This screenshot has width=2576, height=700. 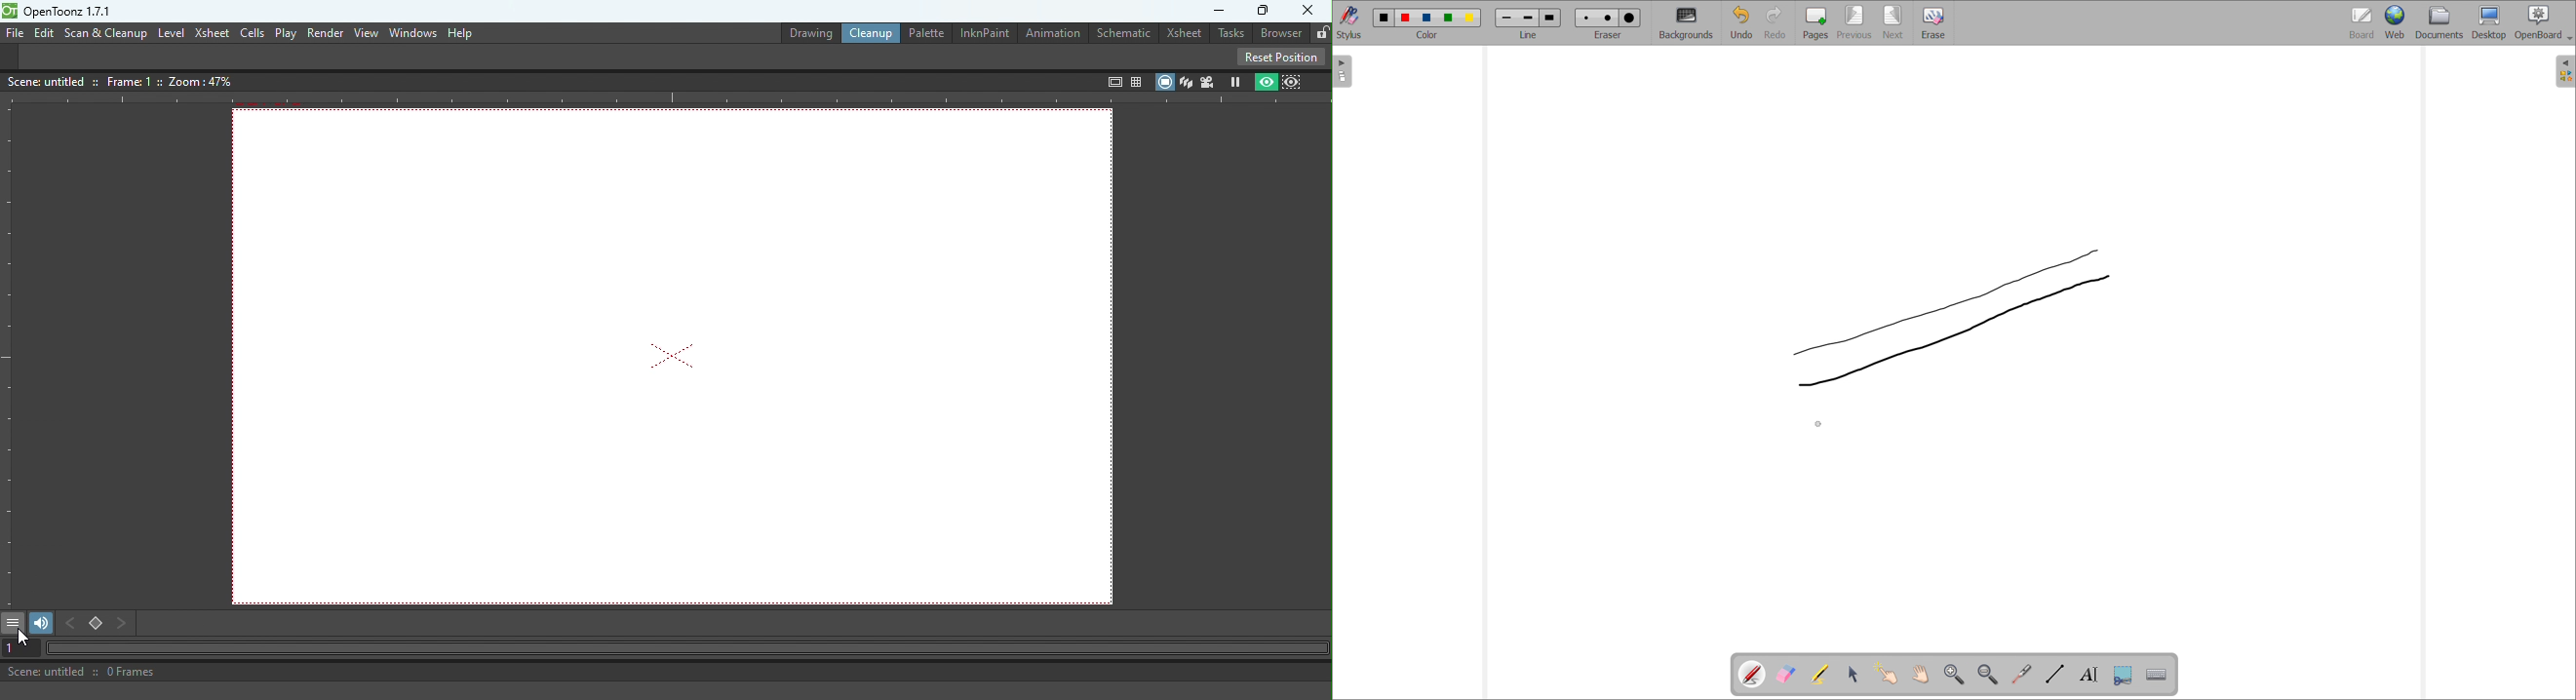 What do you see at coordinates (1139, 78) in the screenshot?
I see `Field guide` at bounding box center [1139, 78].